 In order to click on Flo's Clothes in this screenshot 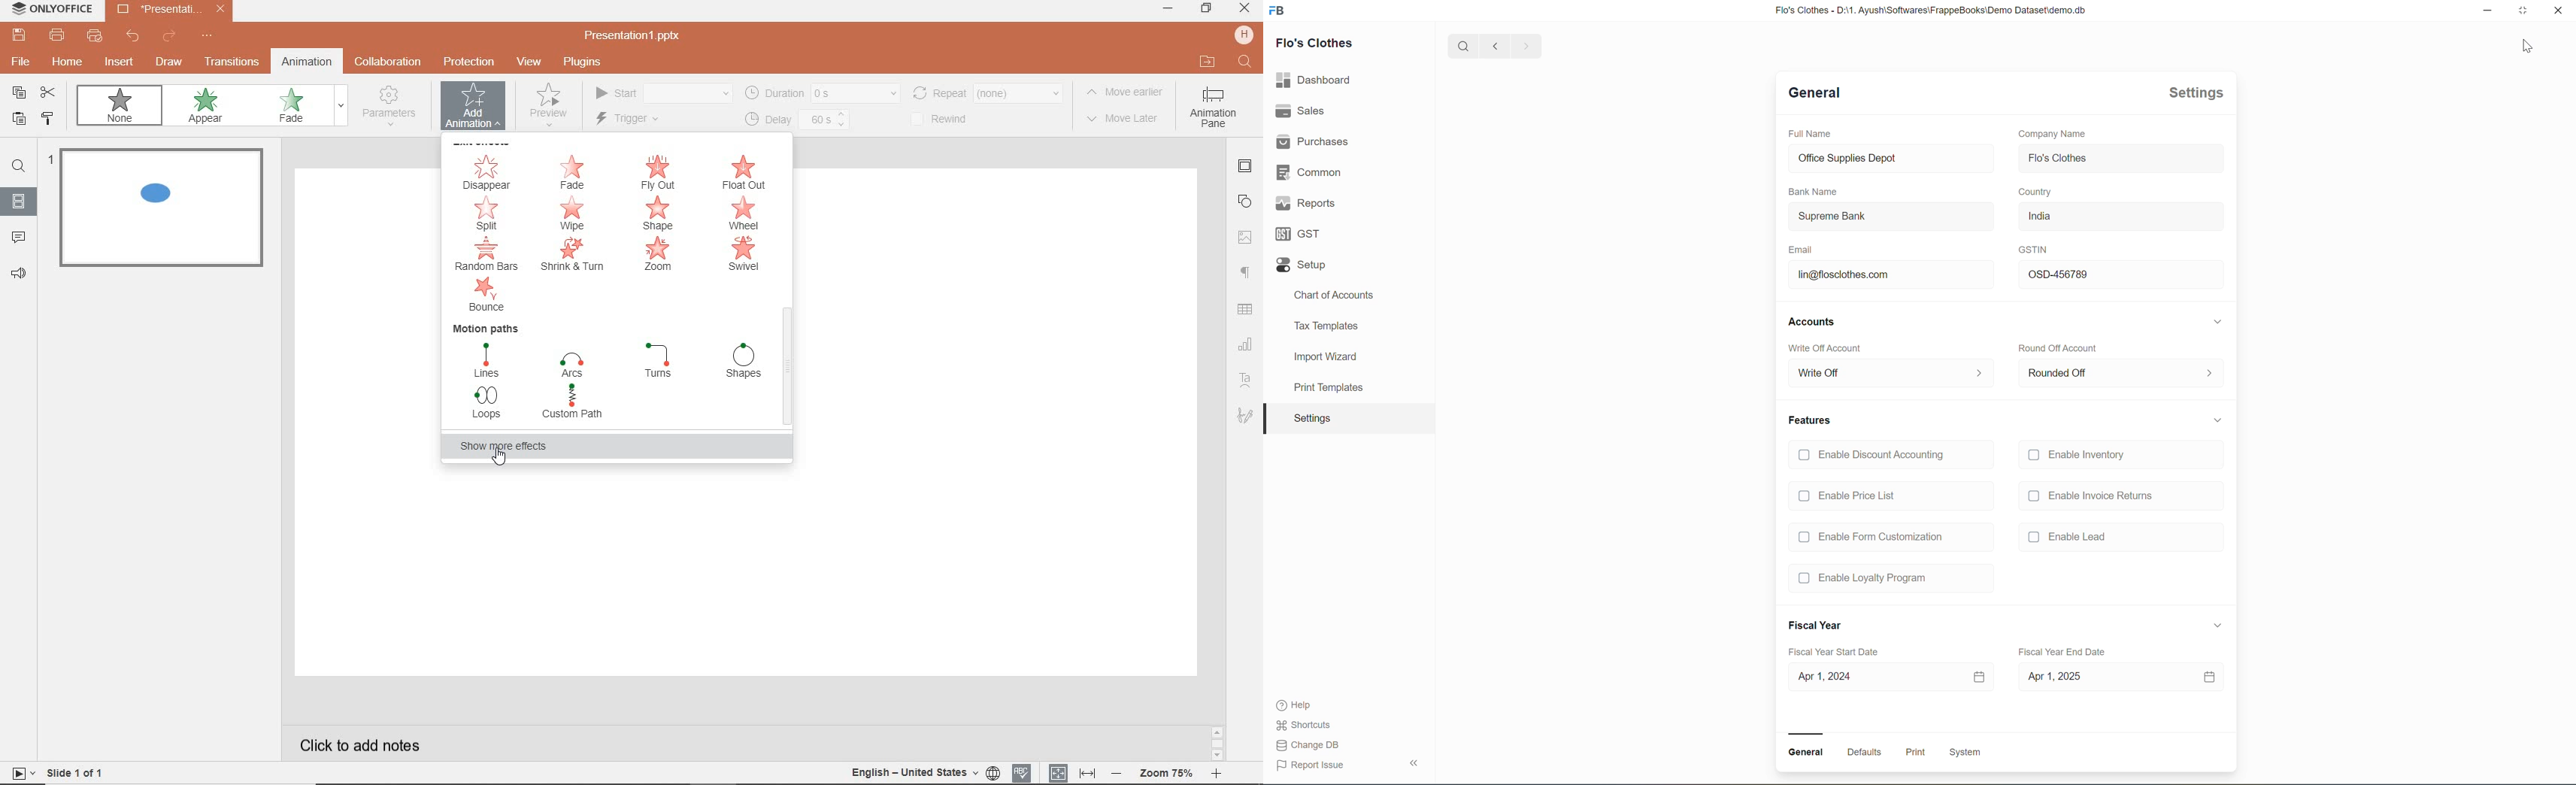, I will do `click(1314, 44)`.